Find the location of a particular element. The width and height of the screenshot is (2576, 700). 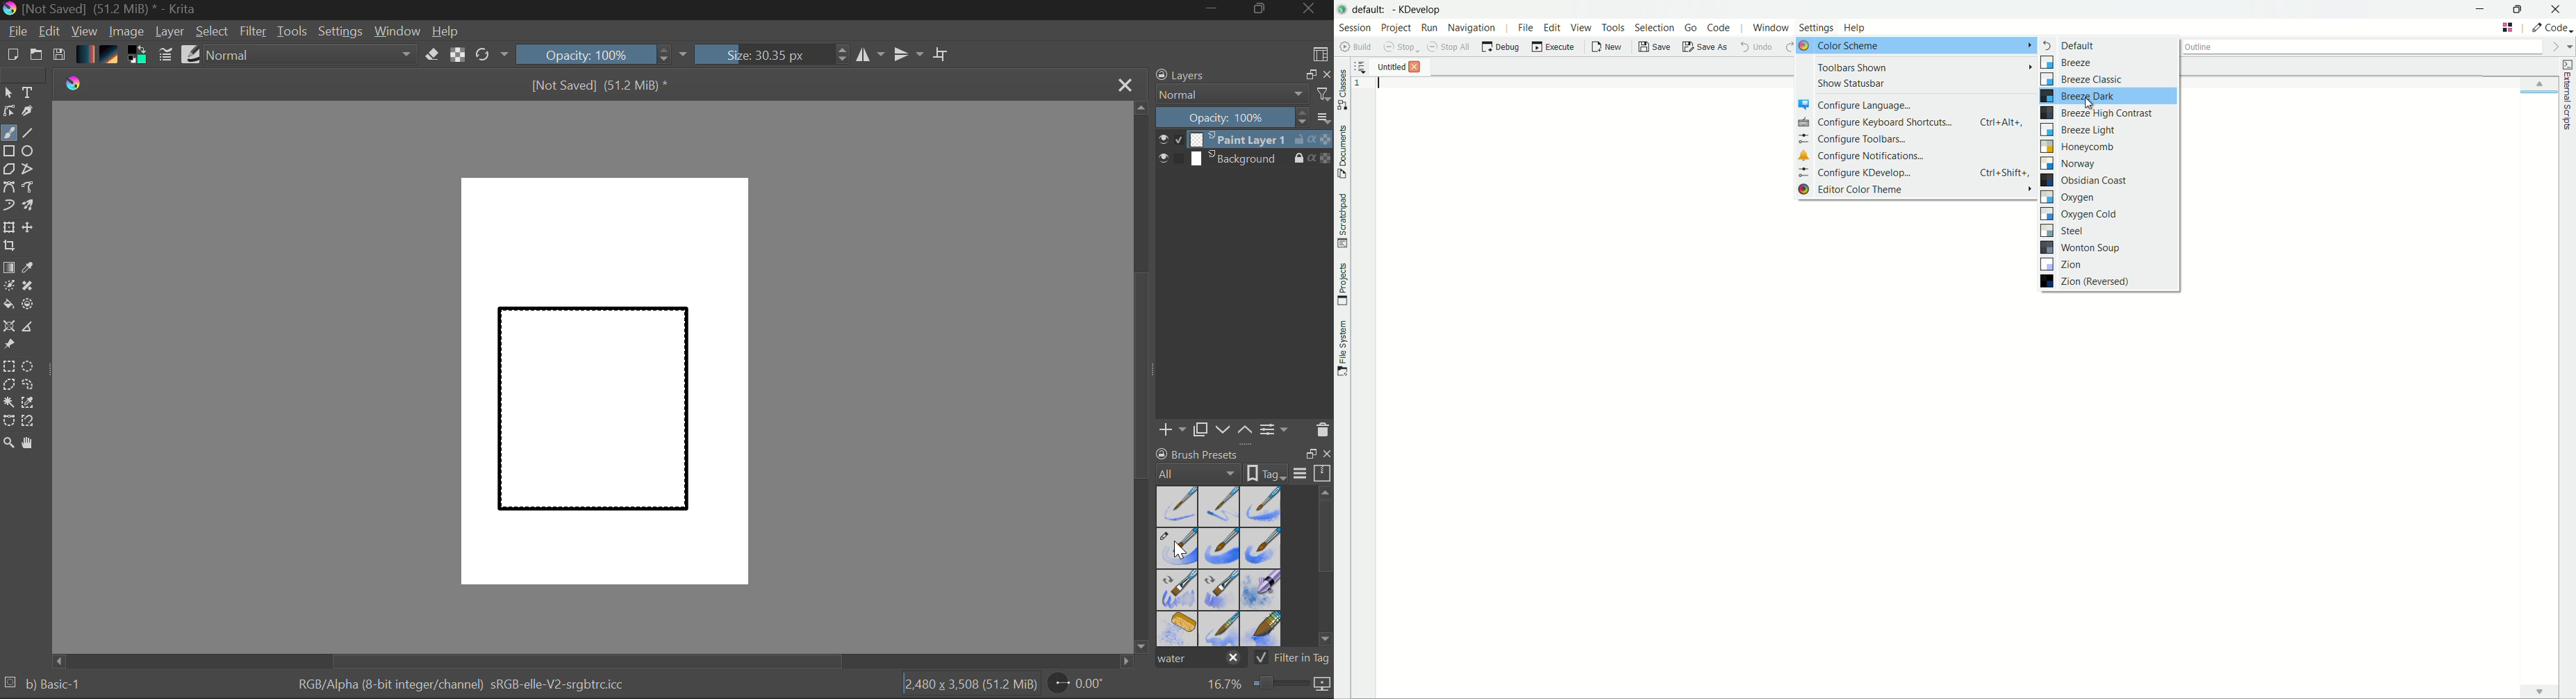

Scroll Bar is located at coordinates (1142, 379).